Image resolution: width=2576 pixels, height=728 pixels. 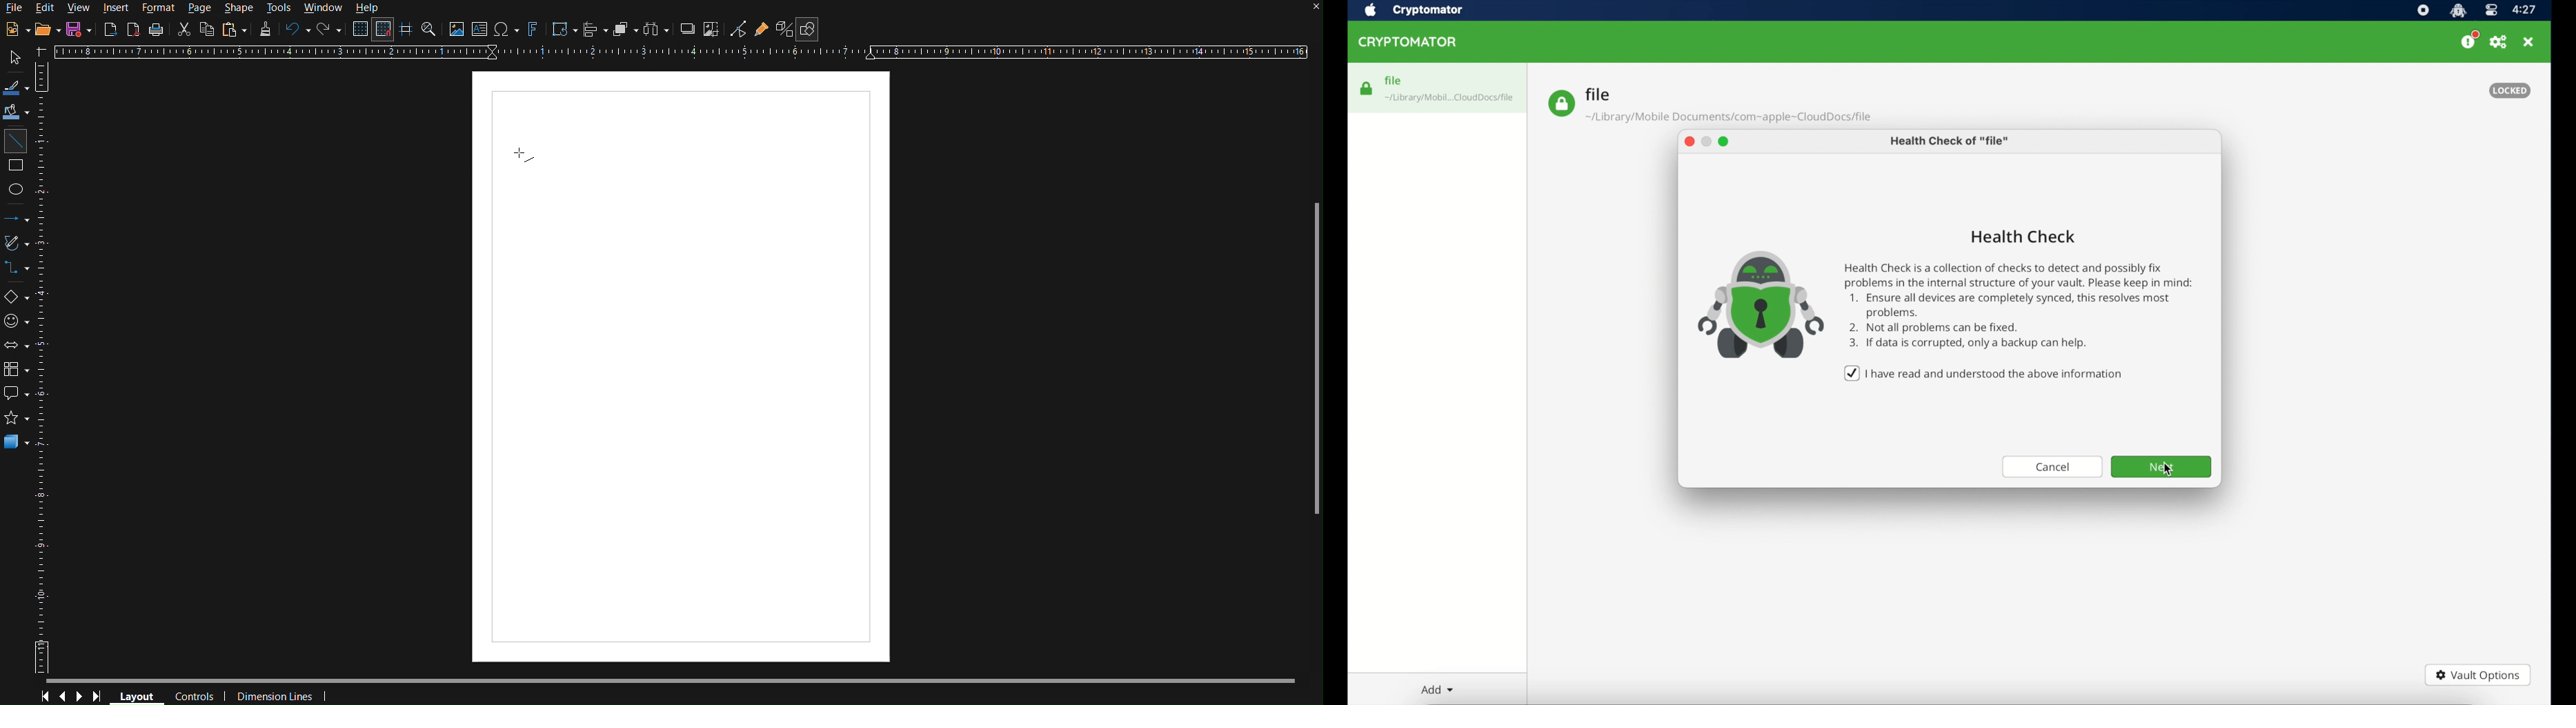 I want to click on Block Arrows, so click(x=17, y=346).